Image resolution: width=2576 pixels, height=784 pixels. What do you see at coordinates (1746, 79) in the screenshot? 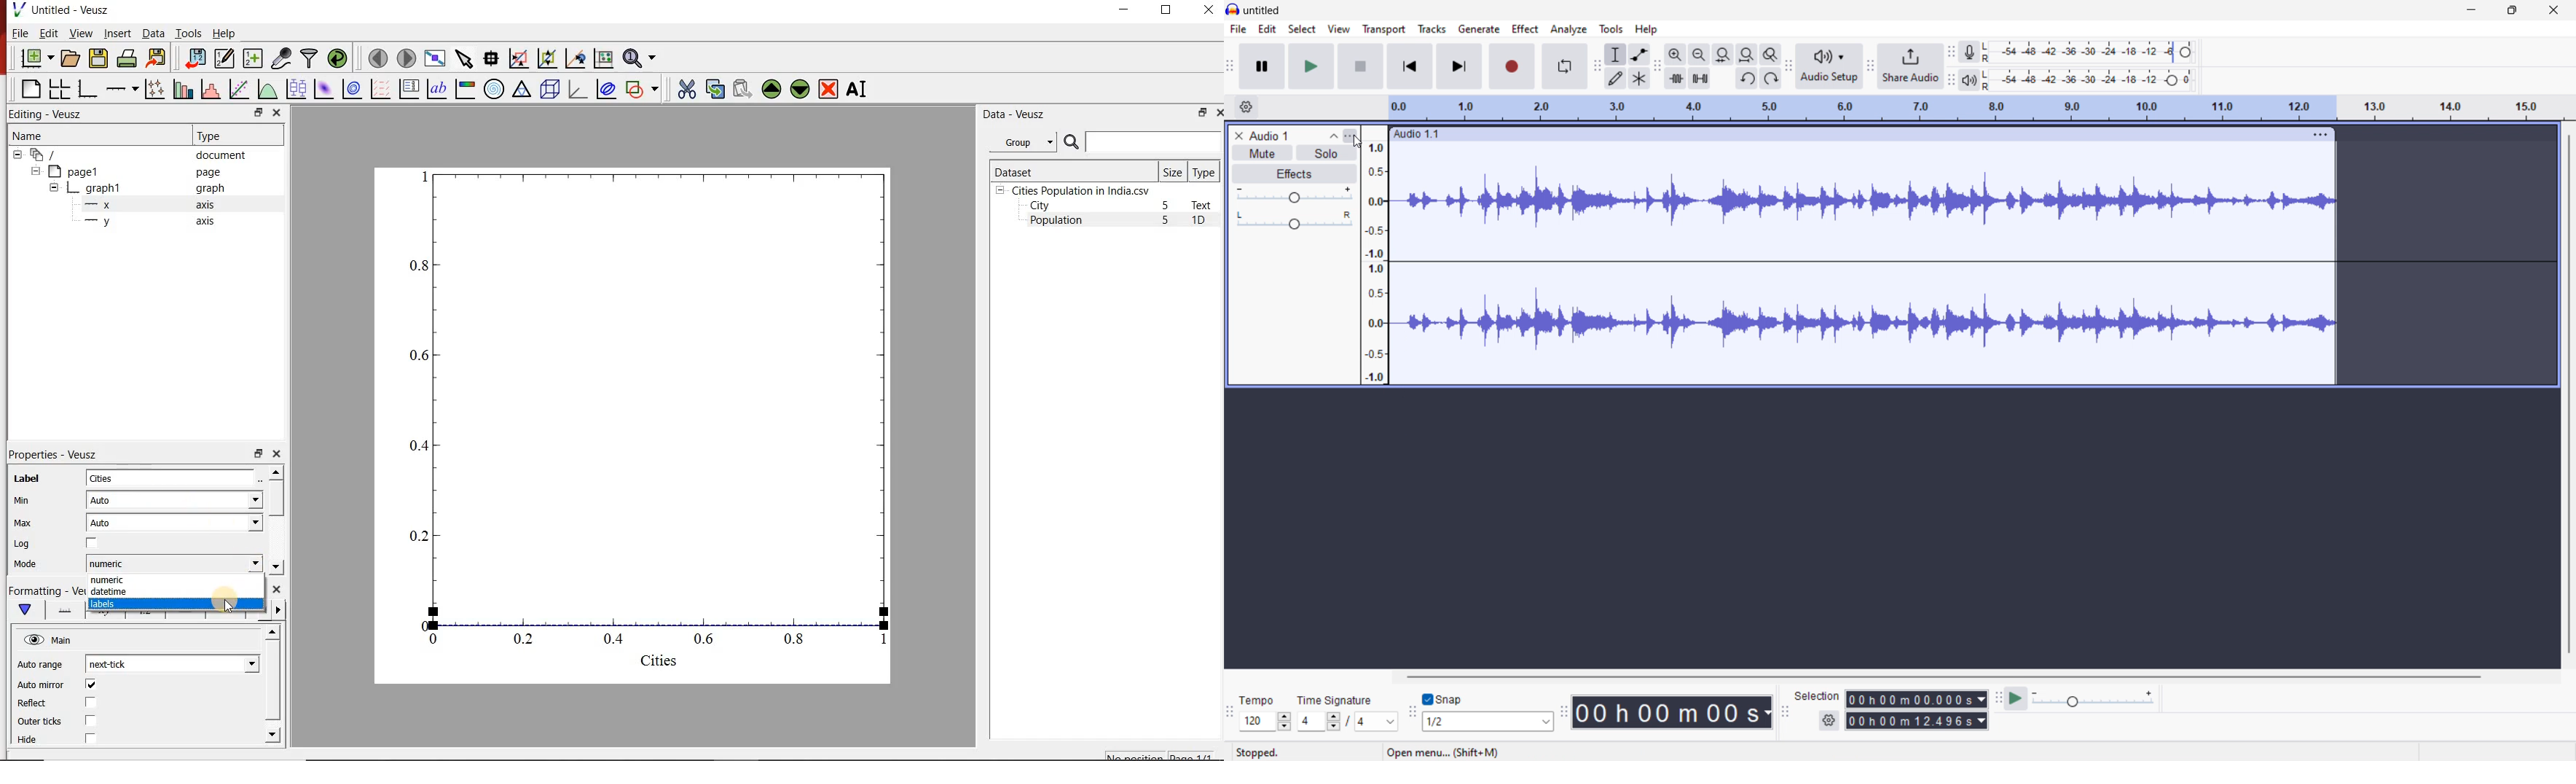
I see `undo` at bounding box center [1746, 79].